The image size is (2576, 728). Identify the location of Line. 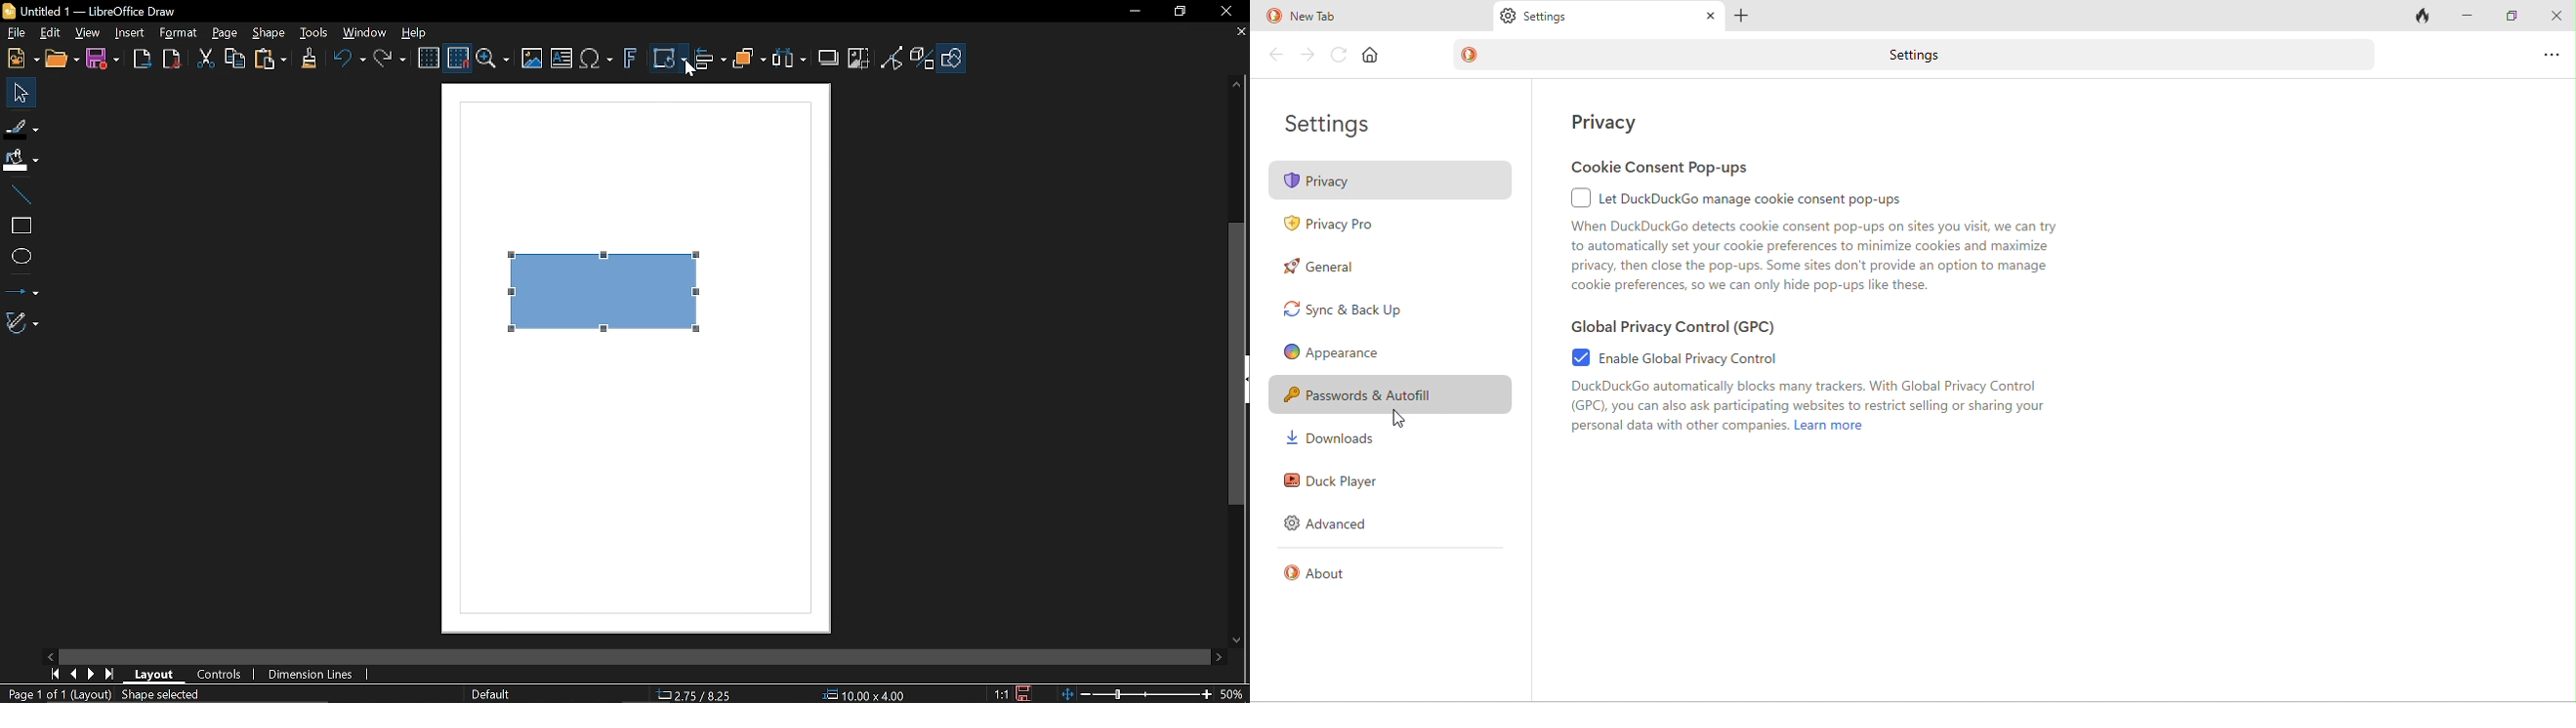
(18, 195).